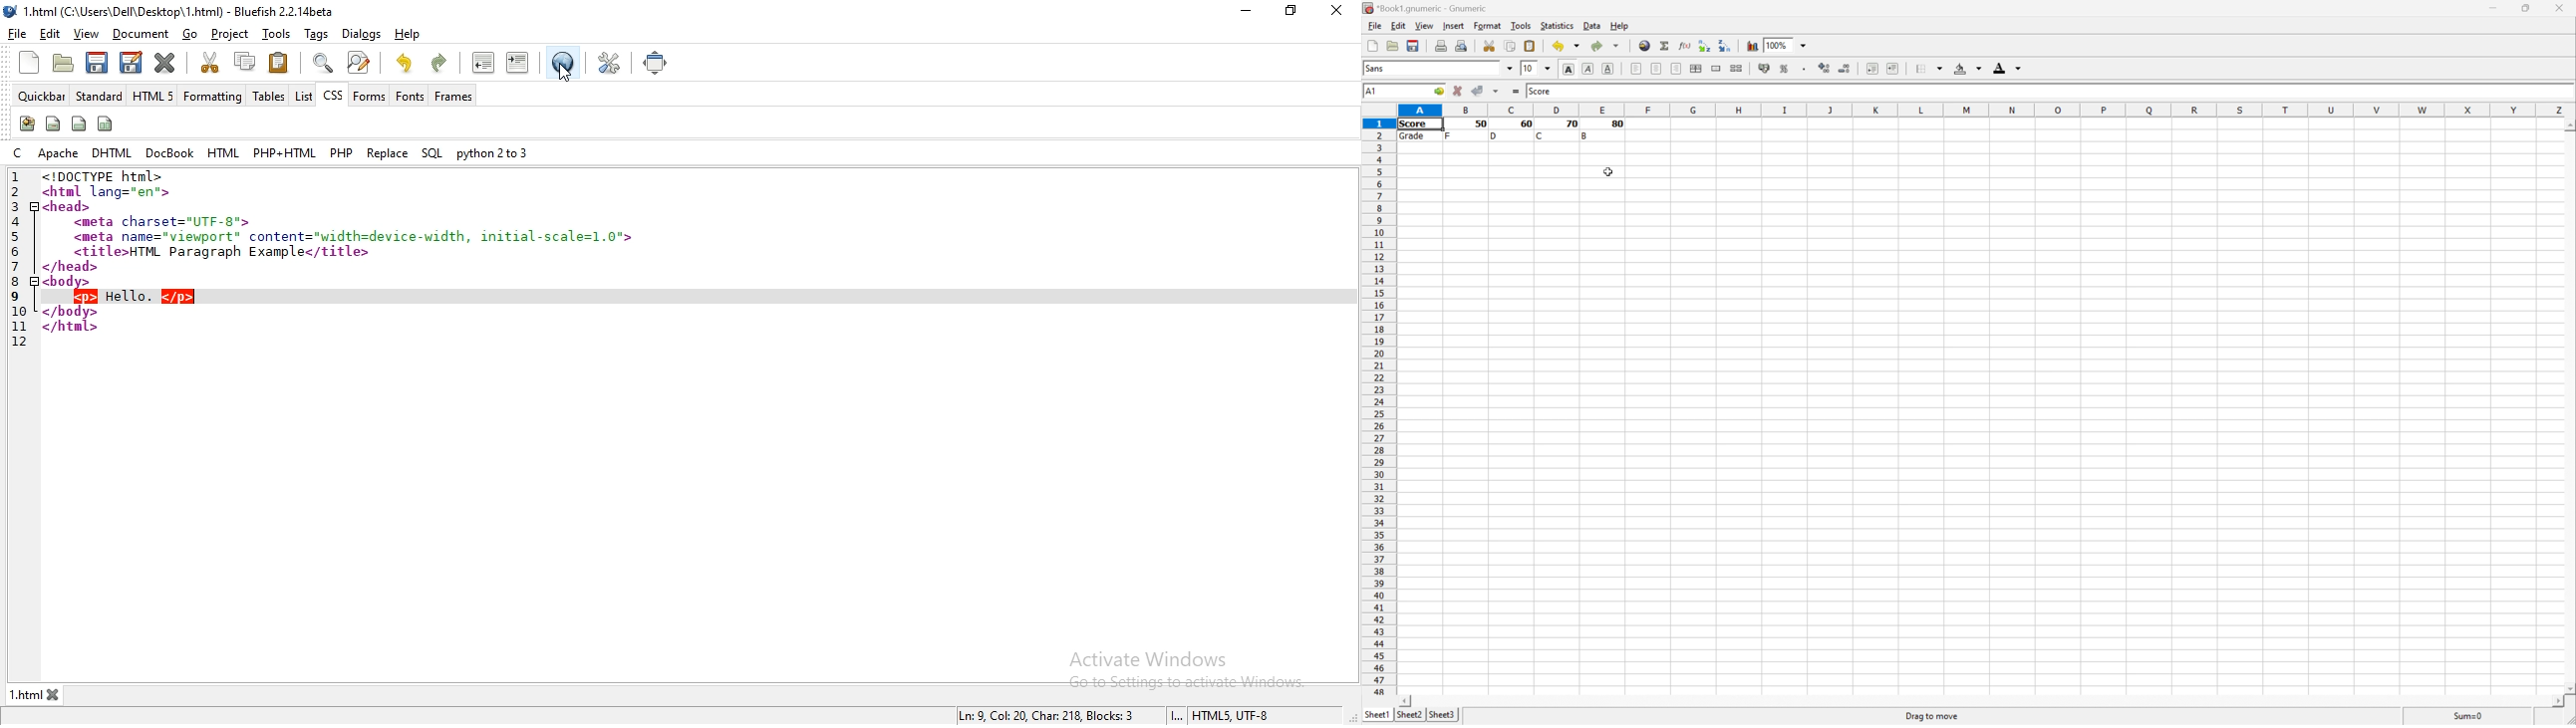  Describe the element at coordinates (1986, 109) in the screenshot. I see `Column names` at that location.